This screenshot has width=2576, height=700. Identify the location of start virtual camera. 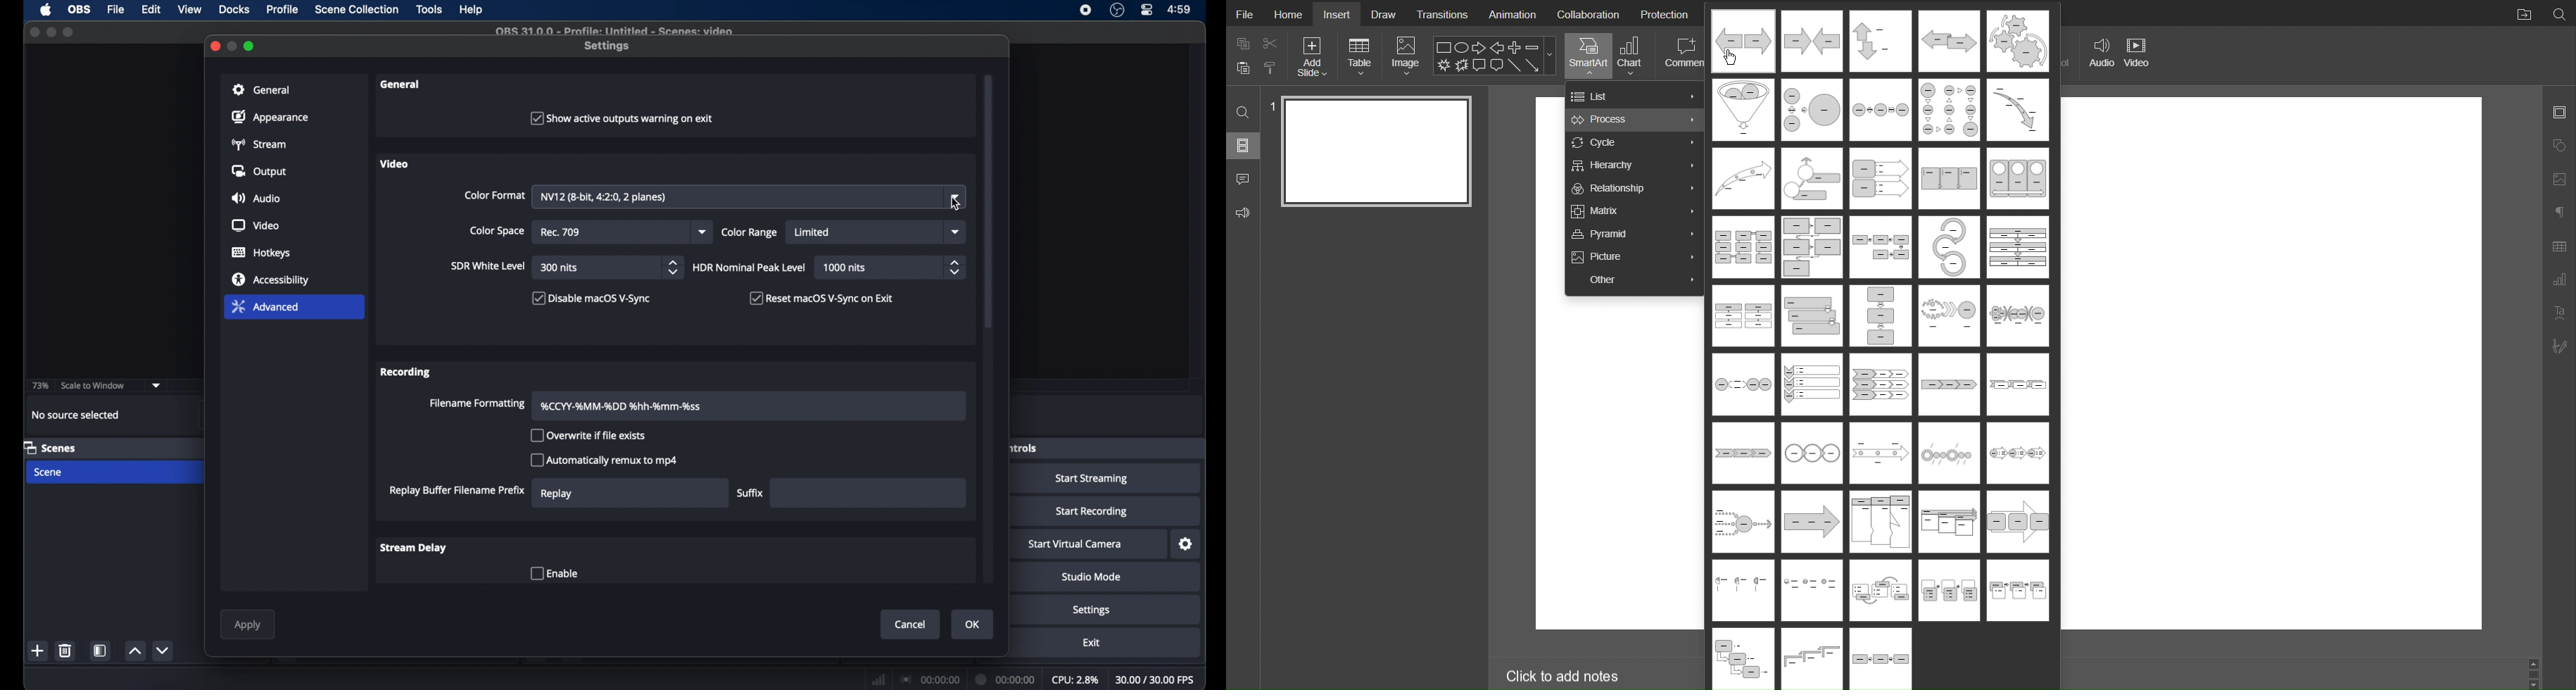
(1076, 544).